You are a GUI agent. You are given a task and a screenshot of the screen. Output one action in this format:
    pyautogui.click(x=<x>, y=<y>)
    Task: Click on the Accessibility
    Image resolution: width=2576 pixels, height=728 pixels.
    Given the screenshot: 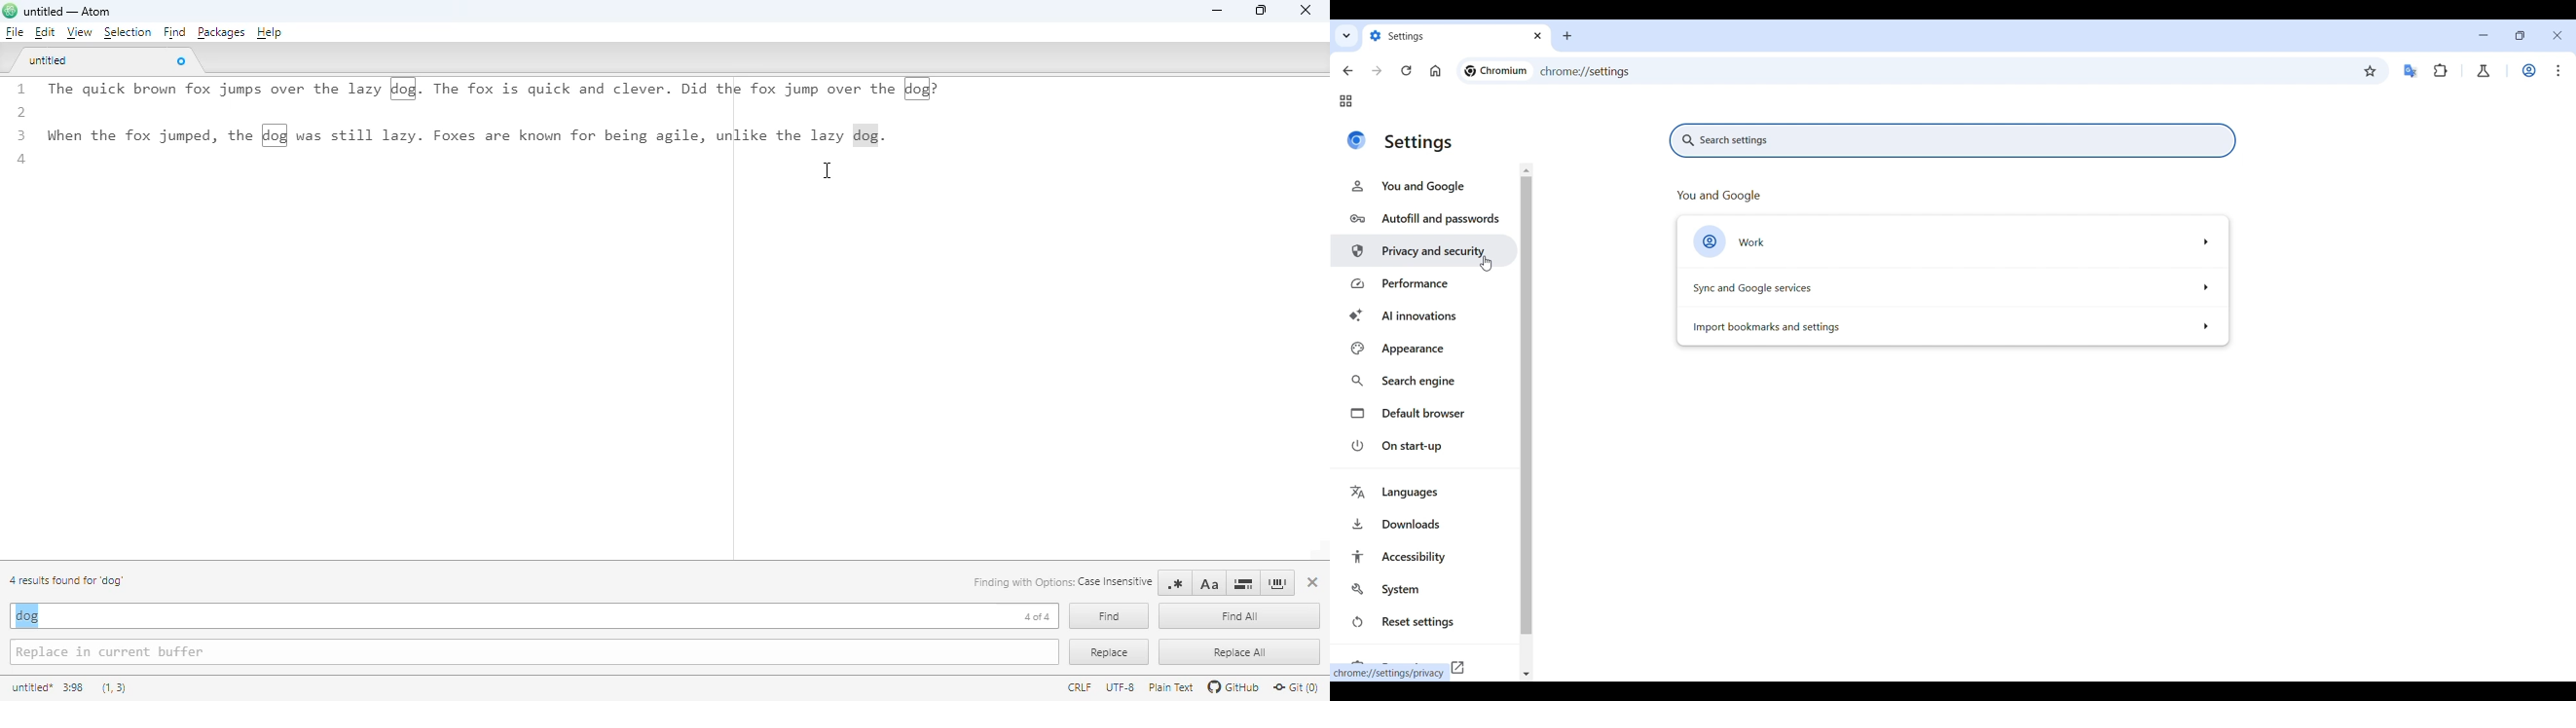 What is the action you would take?
    pyautogui.click(x=1425, y=556)
    